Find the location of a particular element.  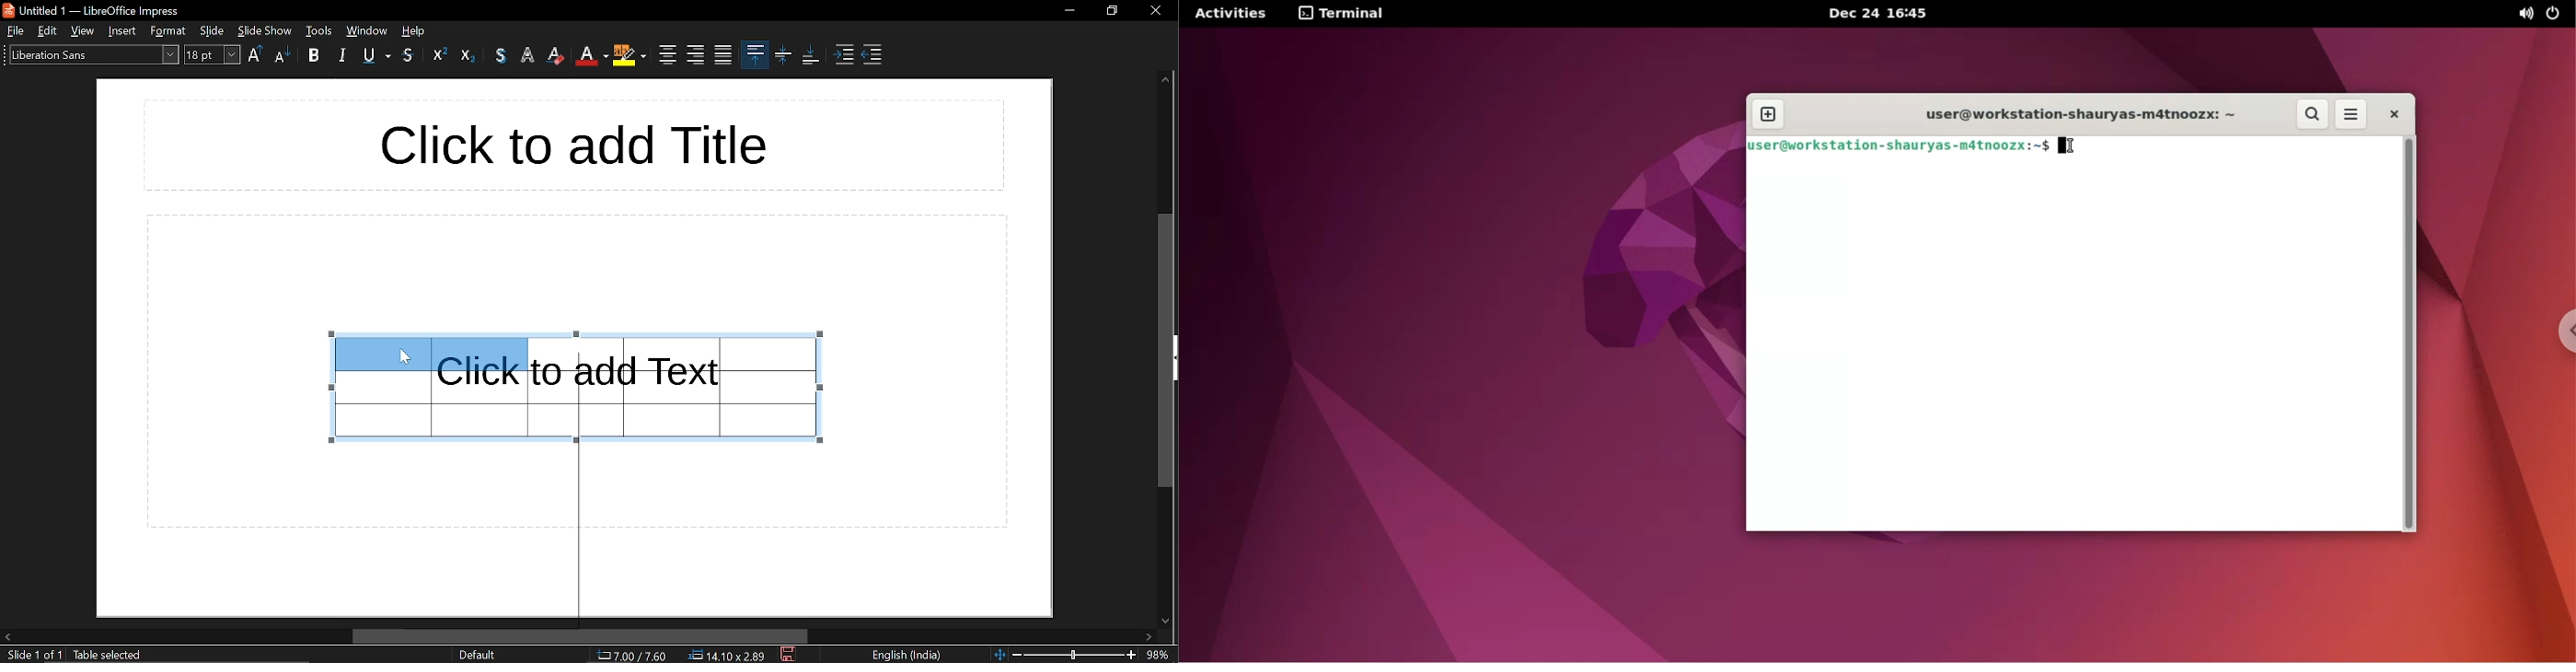

help is located at coordinates (416, 30).